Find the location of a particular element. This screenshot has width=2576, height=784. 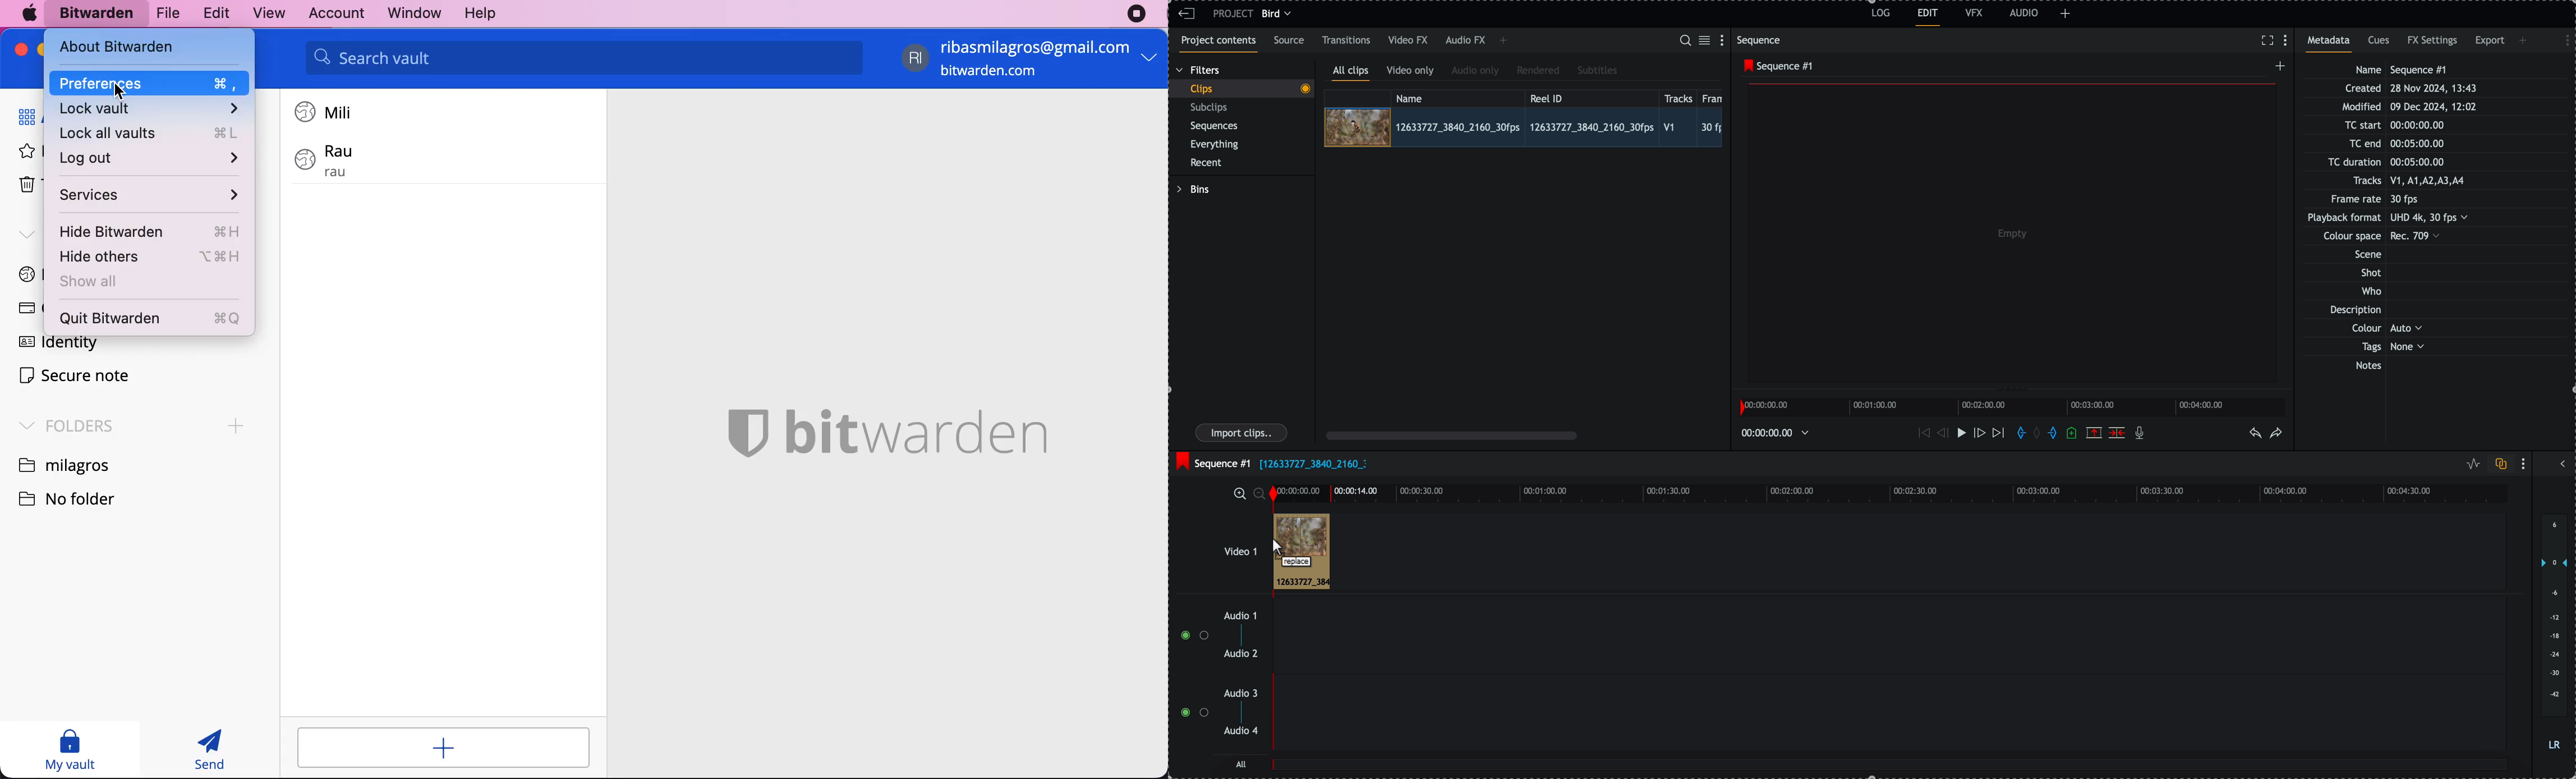

video preview is located at coordinates (2008, 235).